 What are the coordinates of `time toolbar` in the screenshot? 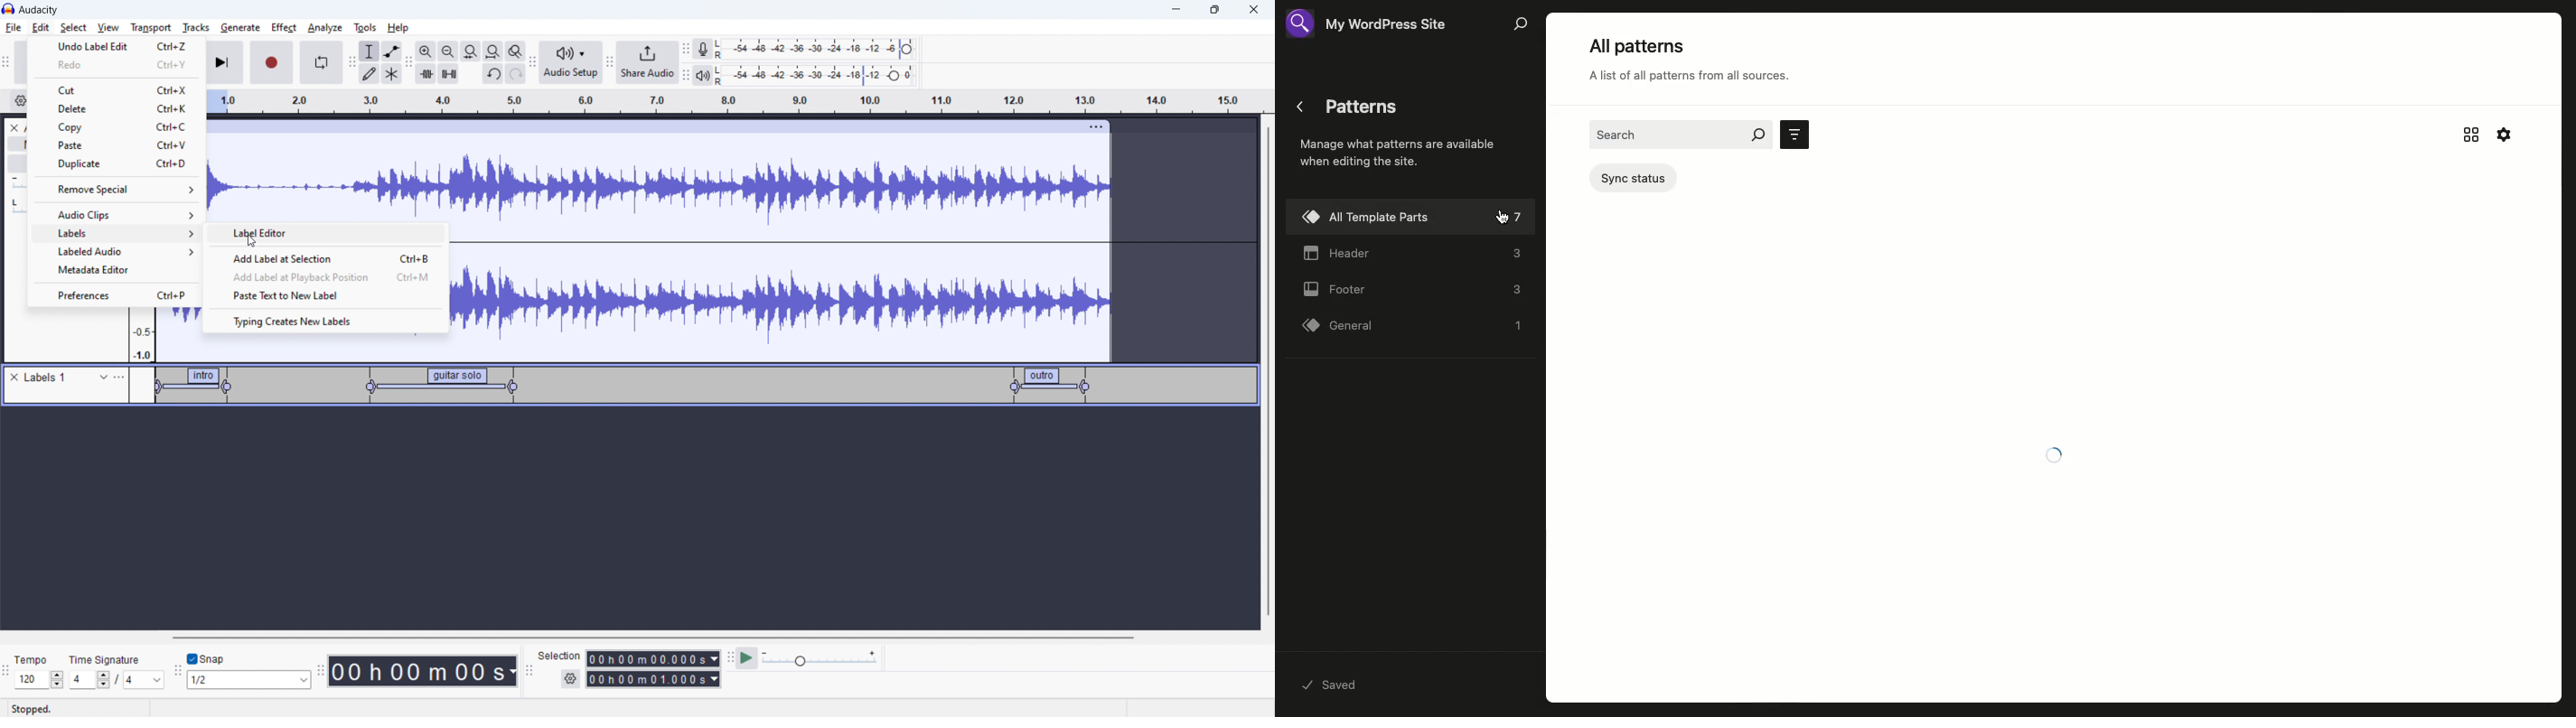 It's located at (320, 673).